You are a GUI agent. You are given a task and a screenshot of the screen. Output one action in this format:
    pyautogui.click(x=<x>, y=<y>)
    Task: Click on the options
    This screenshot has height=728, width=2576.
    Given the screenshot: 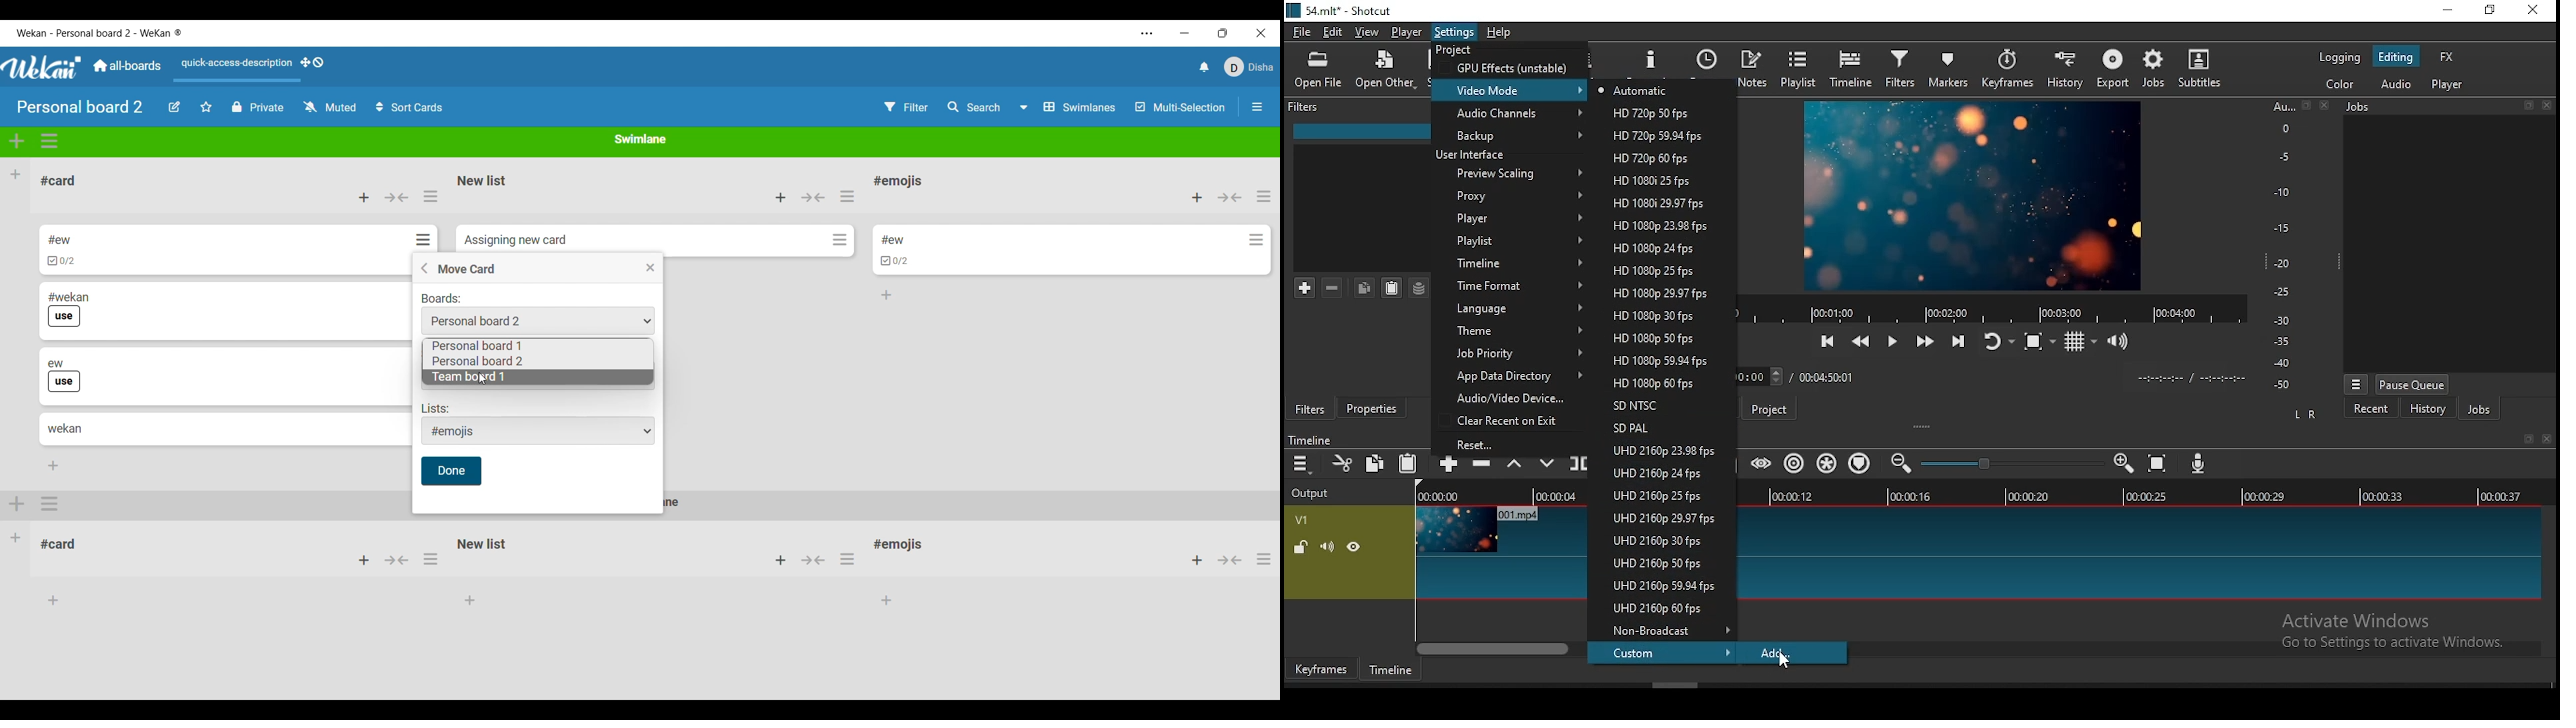 What is the action you would take?
    pyautogui.click(x=51, y=504)
    